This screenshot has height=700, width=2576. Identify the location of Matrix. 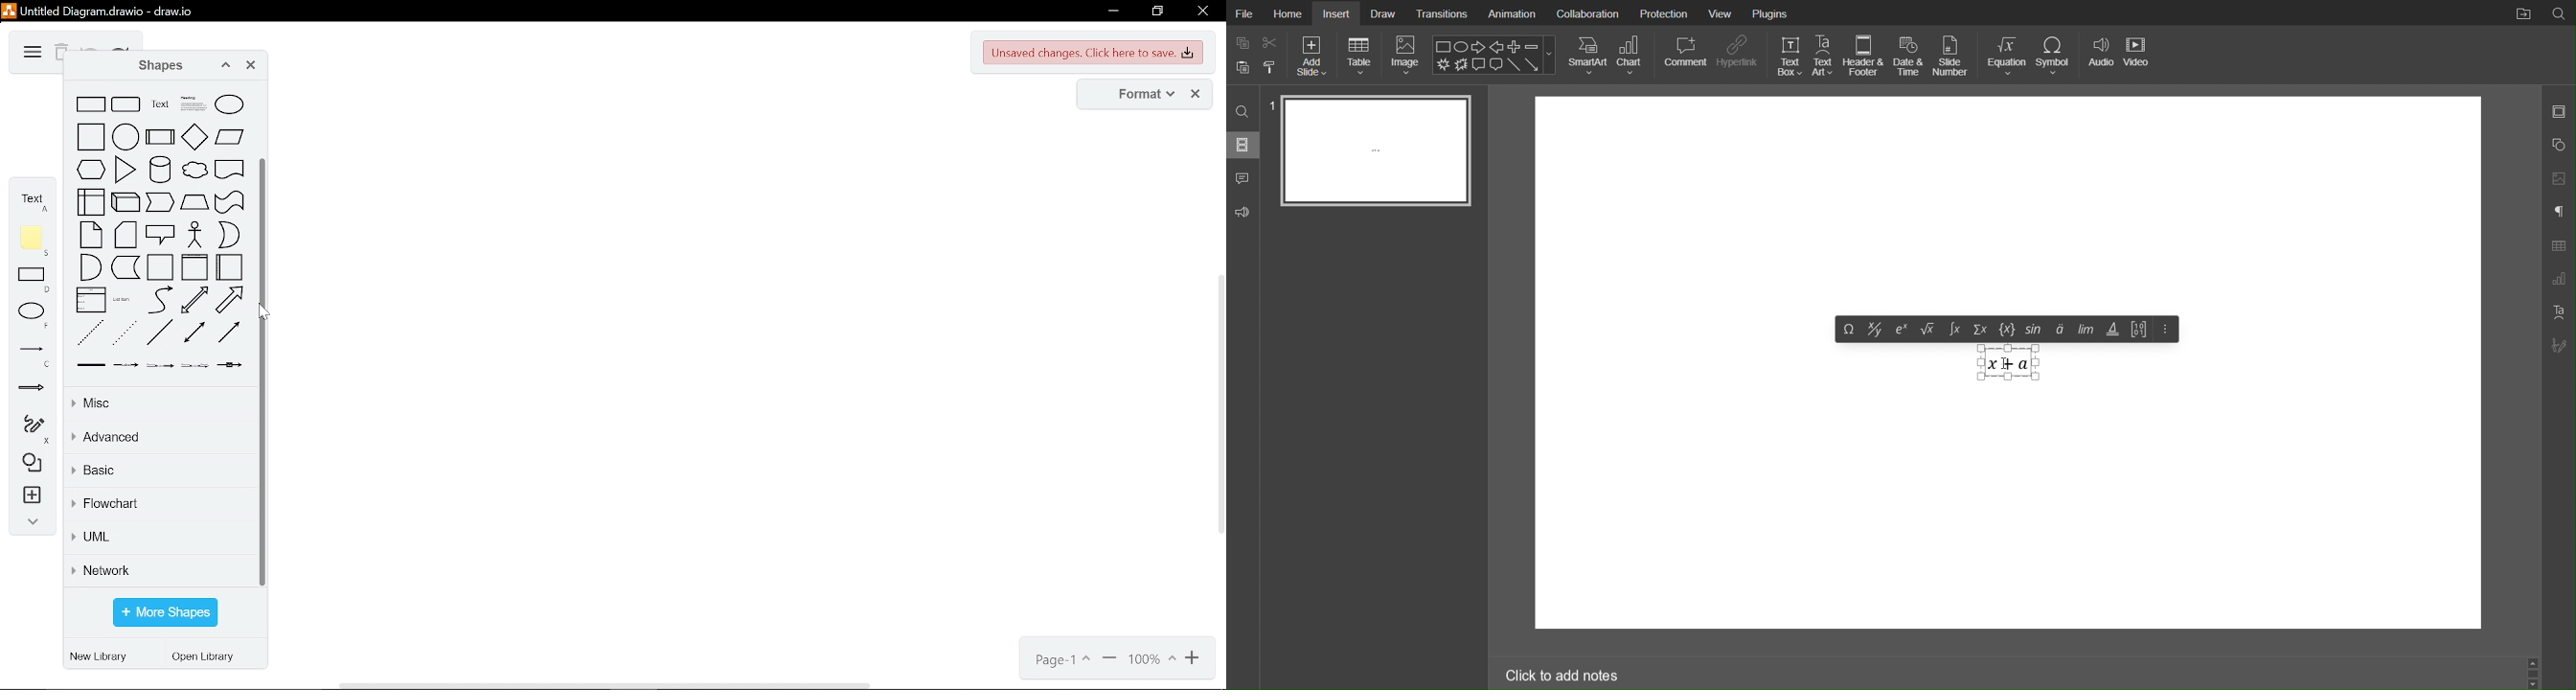
(2139, 330).